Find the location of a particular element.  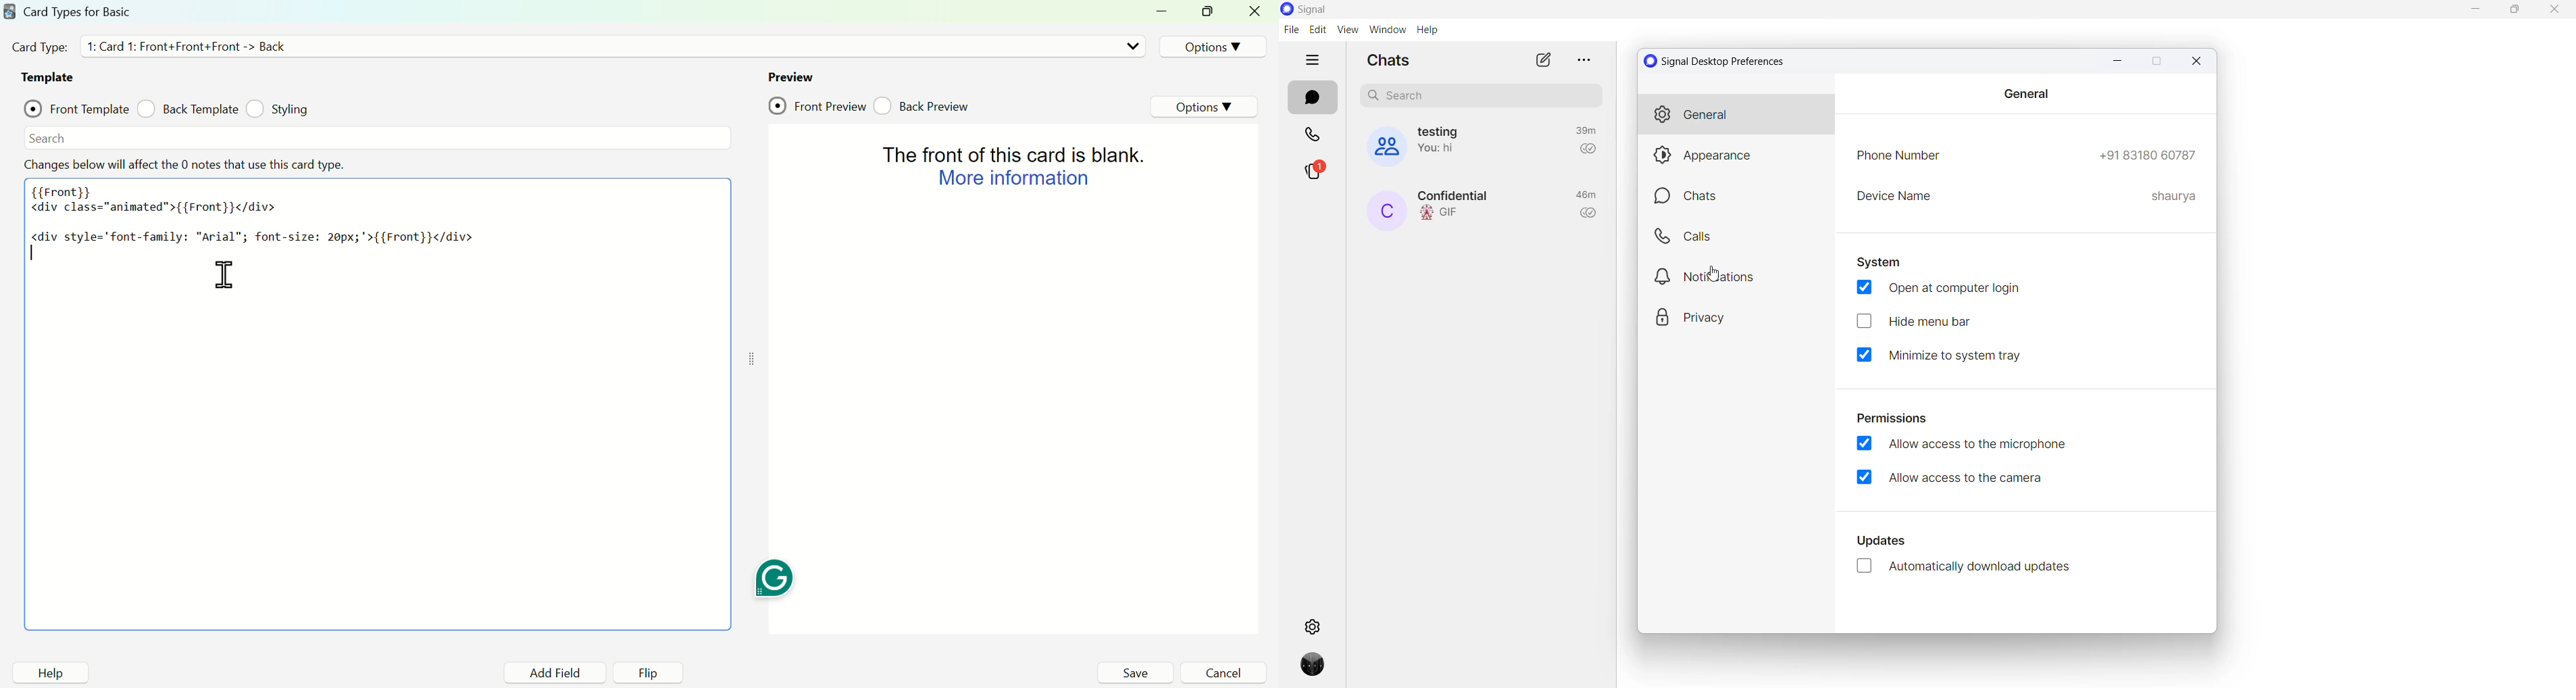

read recipient is located at coordinates (1590, 214).